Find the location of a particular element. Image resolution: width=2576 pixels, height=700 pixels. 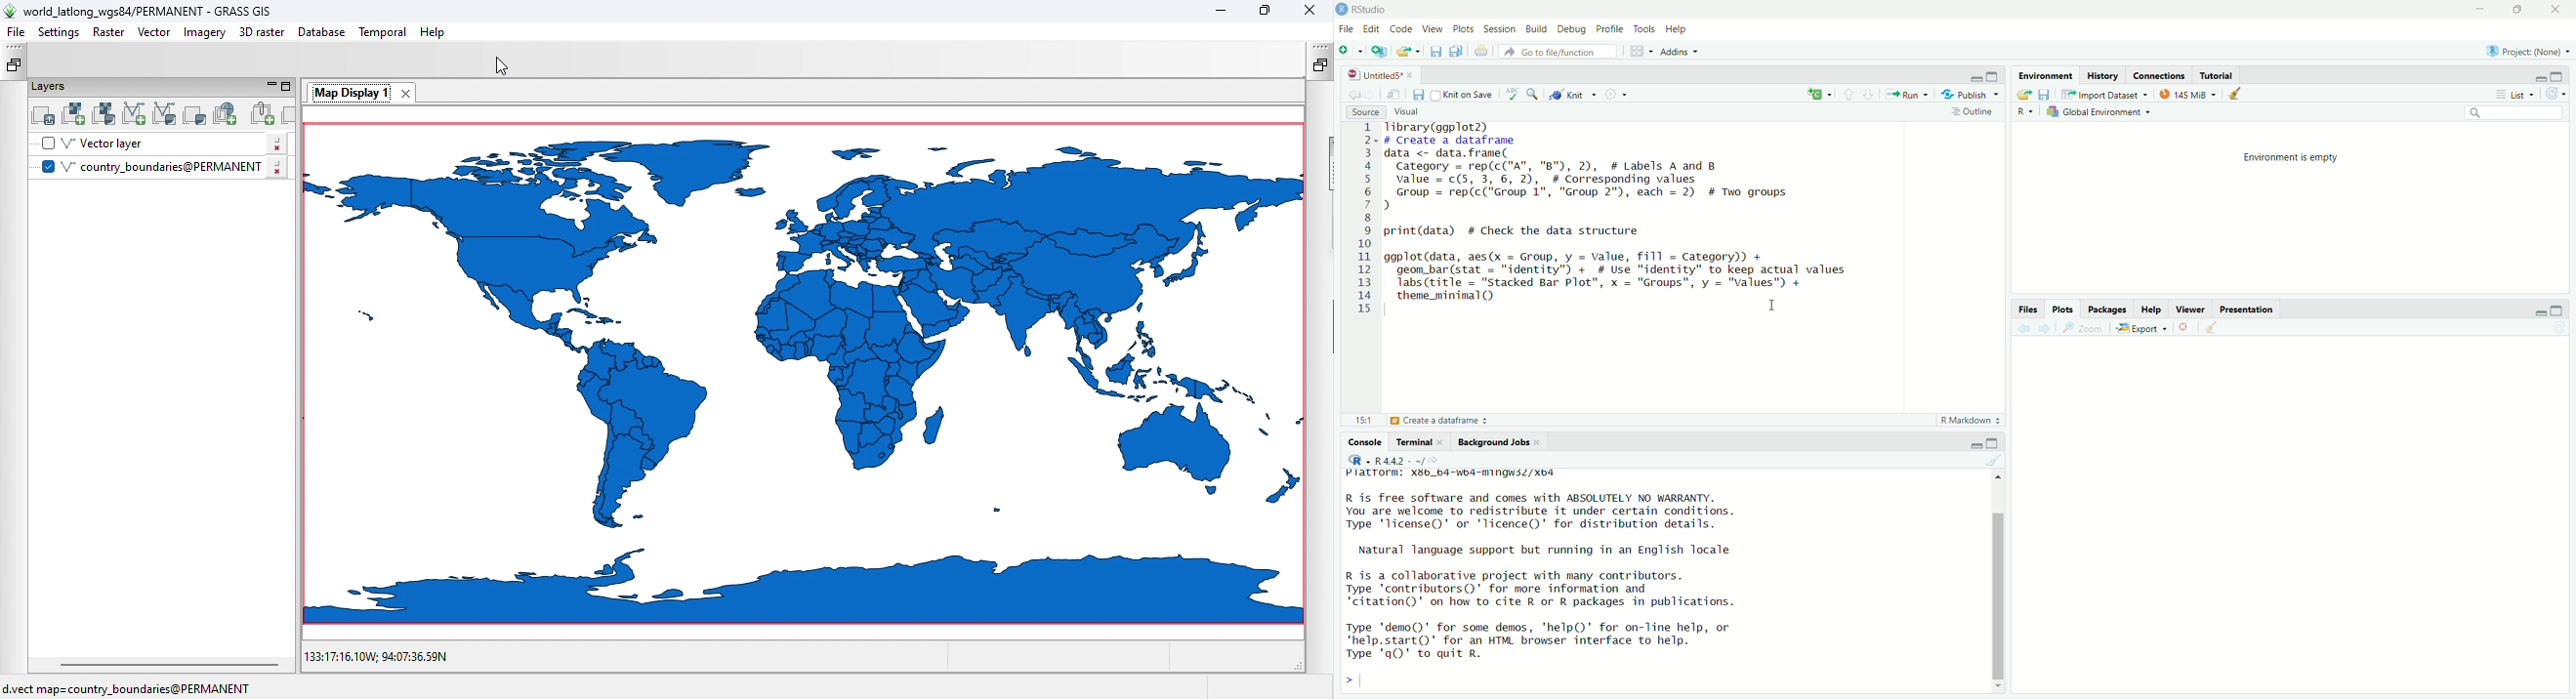

Go back to the previous source location (Ctrl + F9) is located at coordinates (2019, 327).